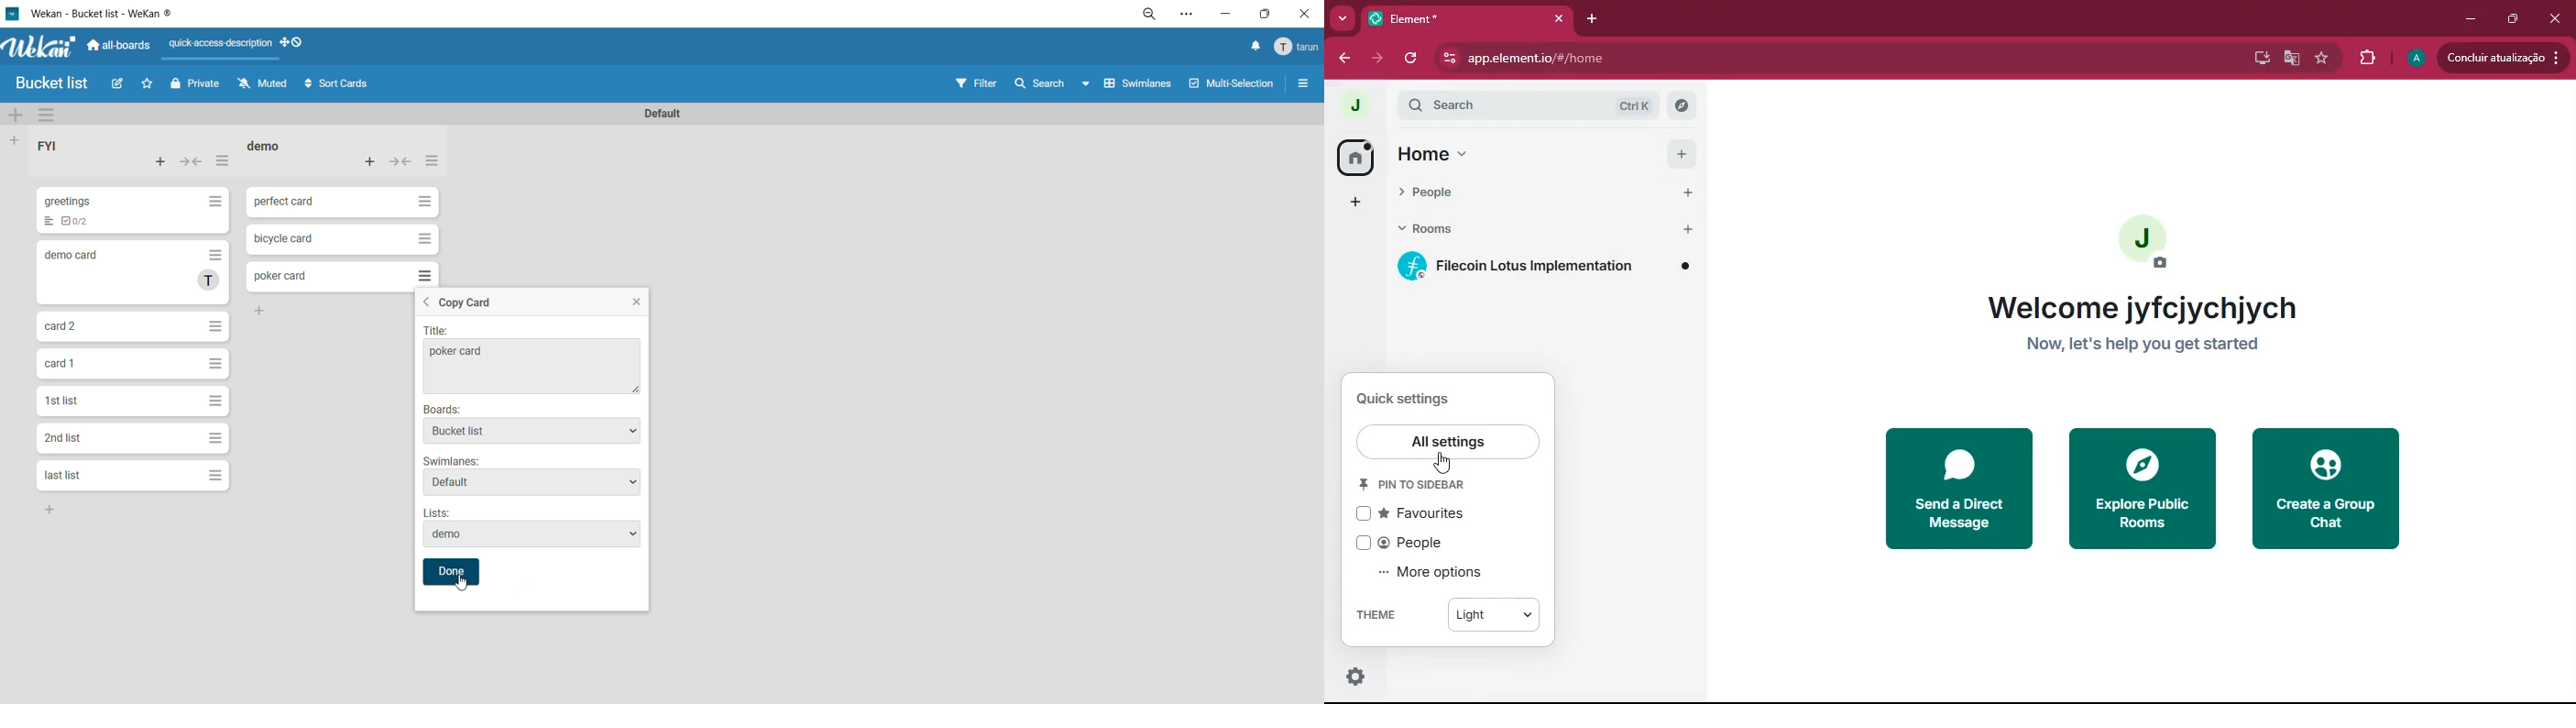  What do you see at coordinates (455, 458) in the screenshot?
I see `Swimlanes*` at bounding box center [455, 458].